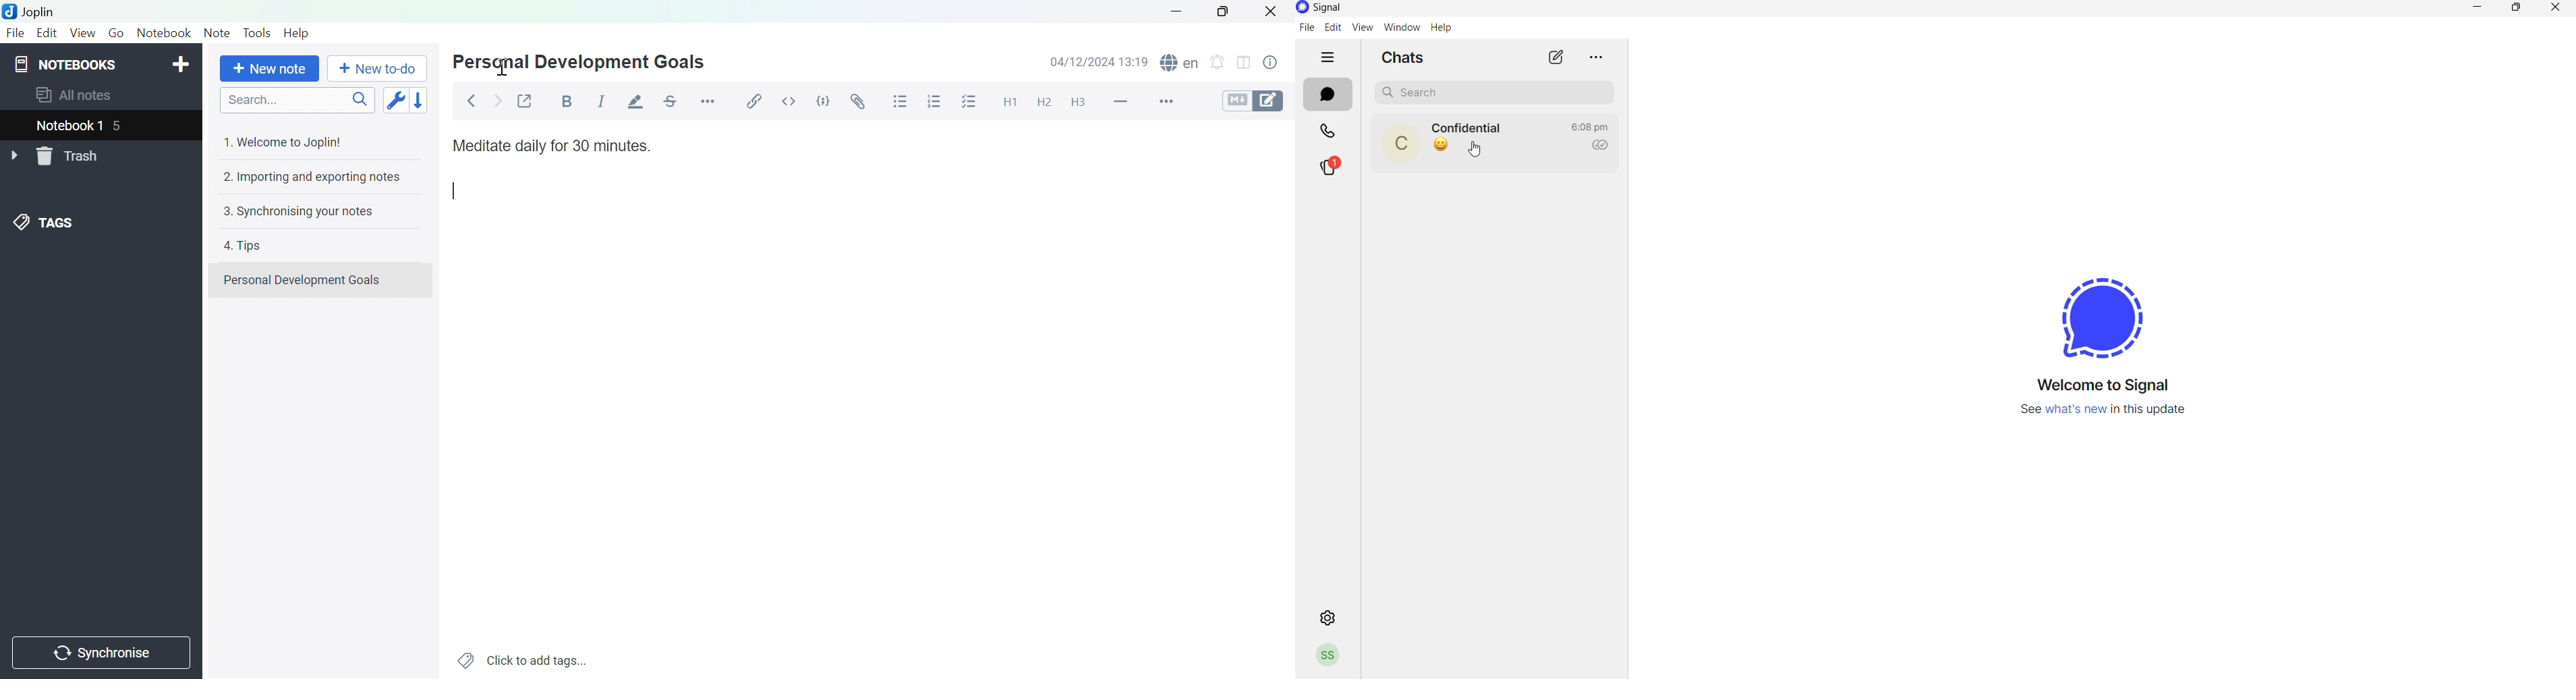  Describe the element at coordinates (757, 102) in the screenshot. I see `Insert / edit link` at that location.